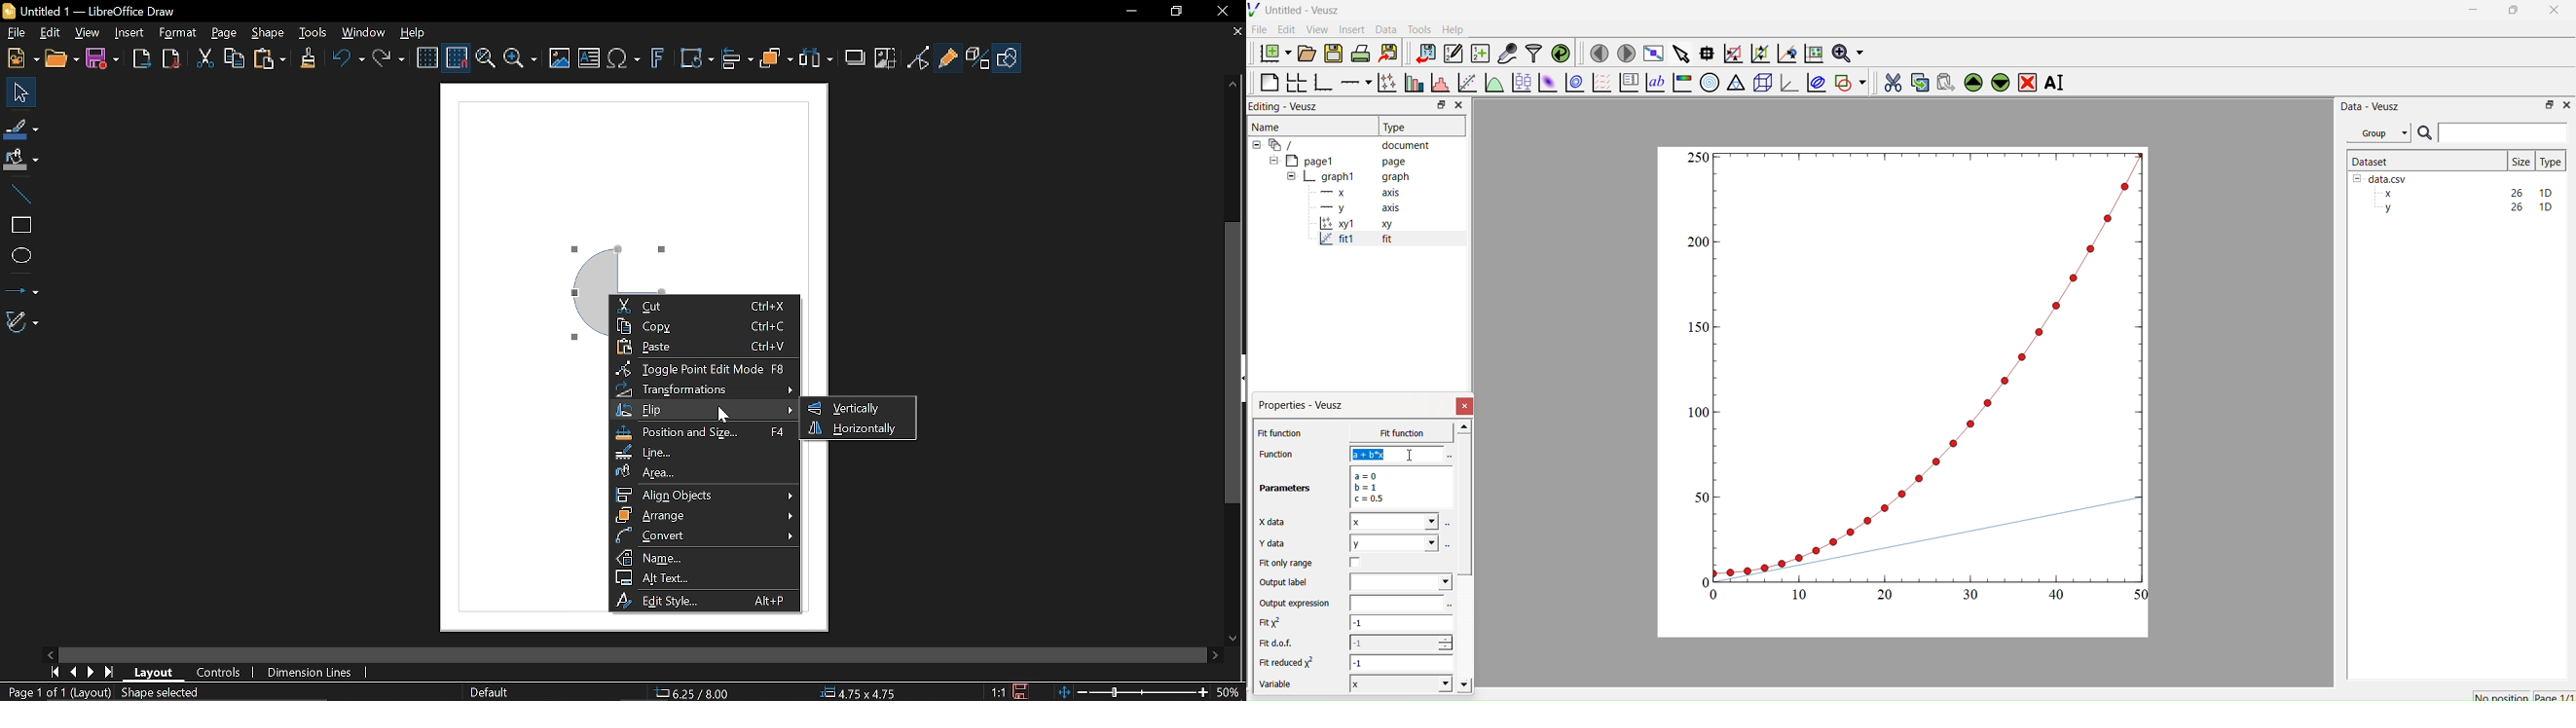 This screenshot has height=728, width=2576. What do you see at coordinates (14, 34) in the screenshot?
I see `File` at bounding box center [14, 34].